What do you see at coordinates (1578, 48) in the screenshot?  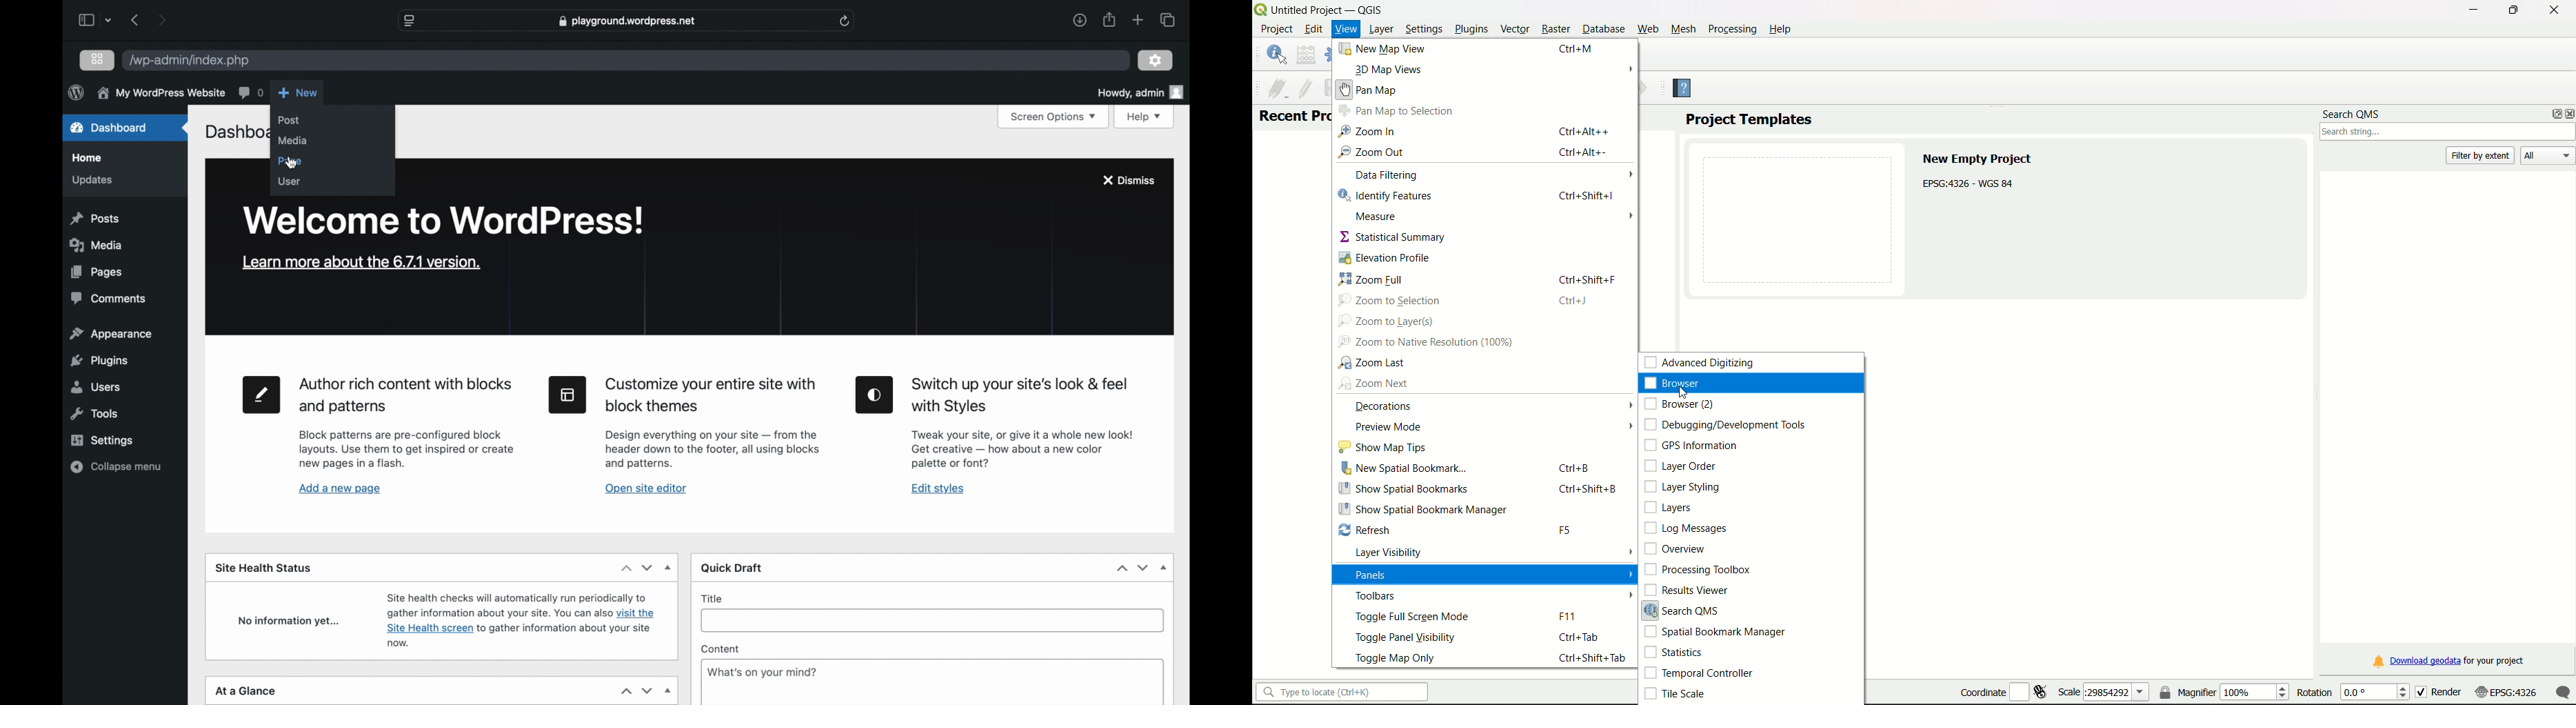 I see `Ctrl+M` at bounding box center [1578, 48].